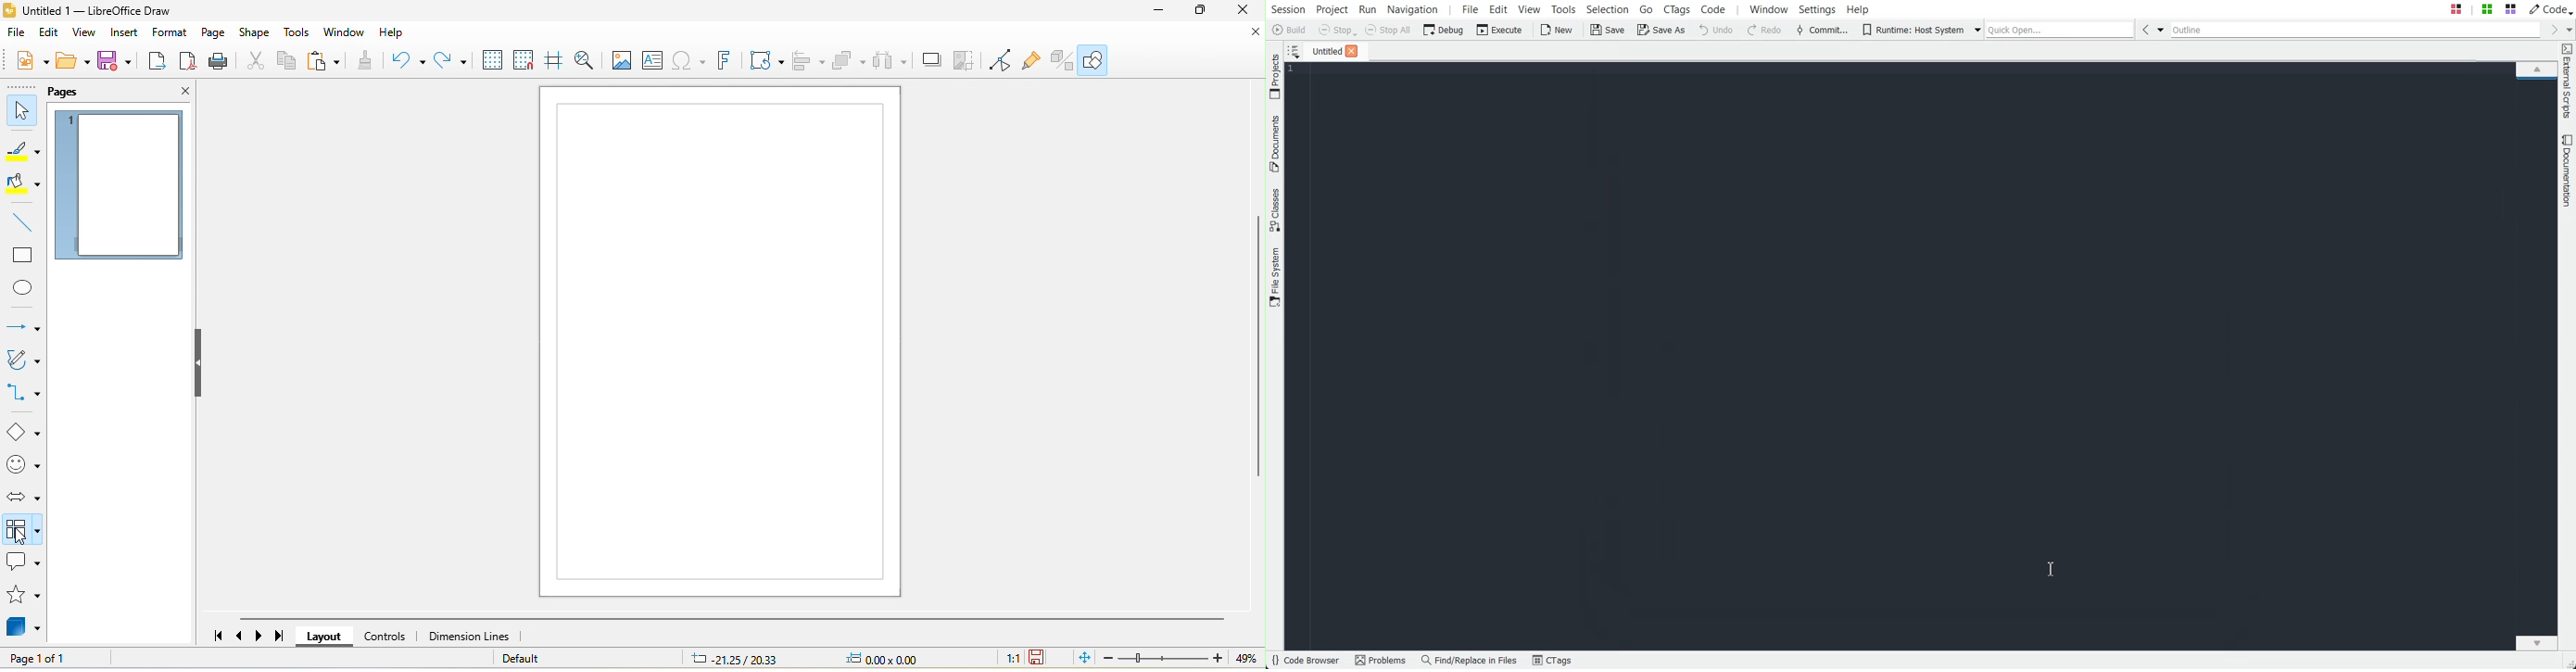 Image resolution: width=2576 pixels, height=672 pixels. I want to click on fit page to current window, so click(1080, 657).